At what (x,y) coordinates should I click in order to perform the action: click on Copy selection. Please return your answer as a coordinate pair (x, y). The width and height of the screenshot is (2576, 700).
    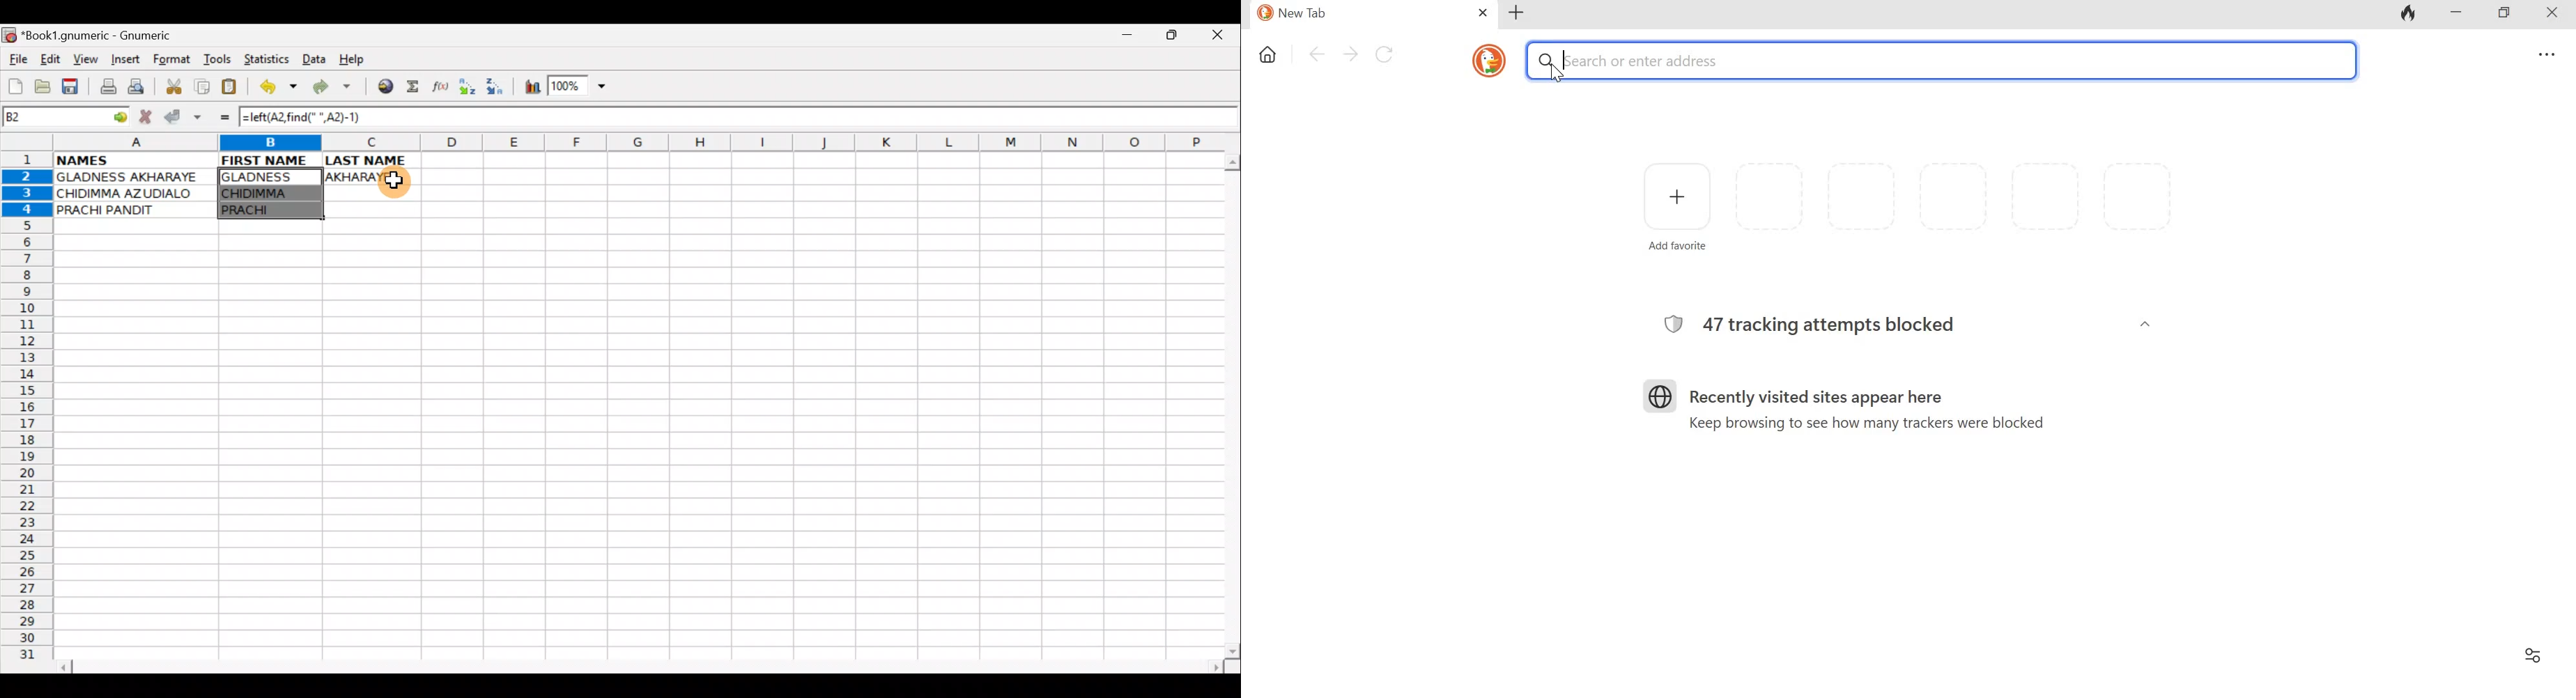
    Looking at the image, I should click on (203, 86).